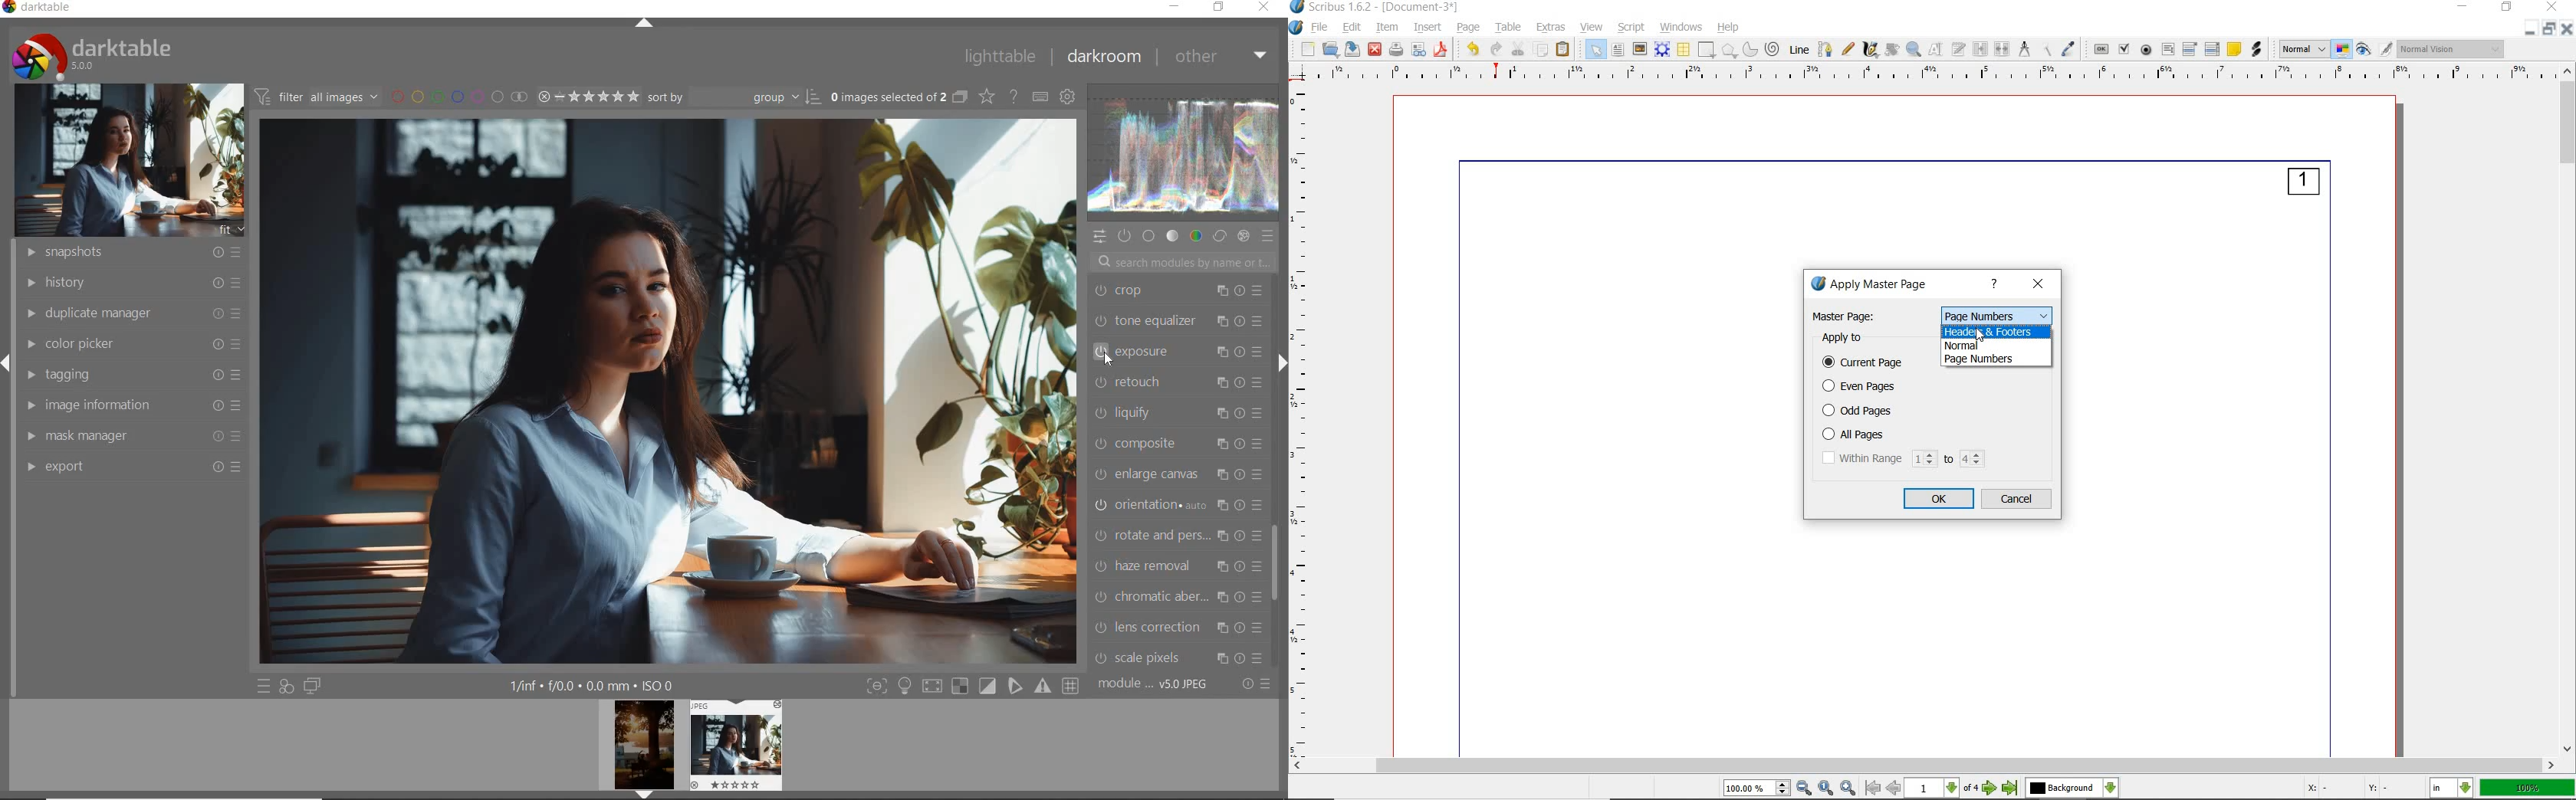 This screenshot has height=812, width=2576. What do you see at coordinates (1185, 656) in the screenshot?
I see `SCALE PIXELS` at bounding box center [1185, 656].